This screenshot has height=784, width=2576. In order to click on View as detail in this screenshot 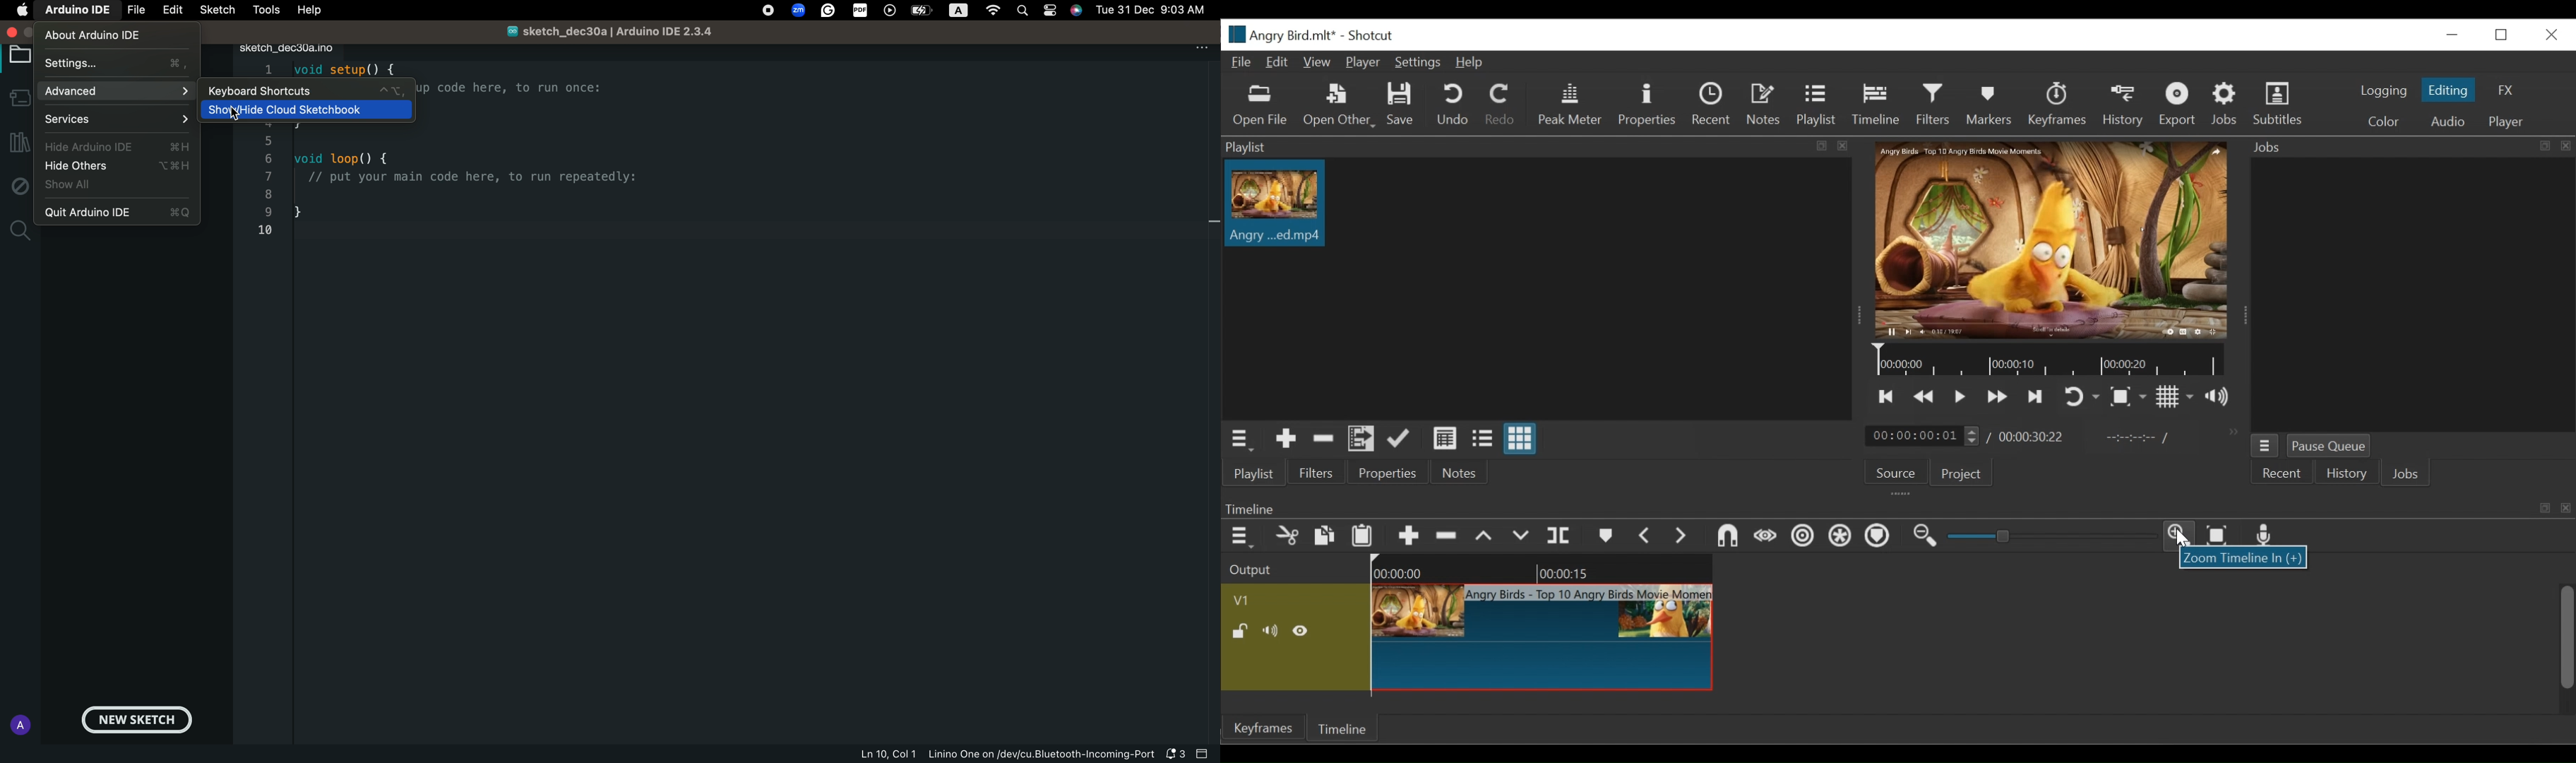, I will do `click(1445, 439)`.